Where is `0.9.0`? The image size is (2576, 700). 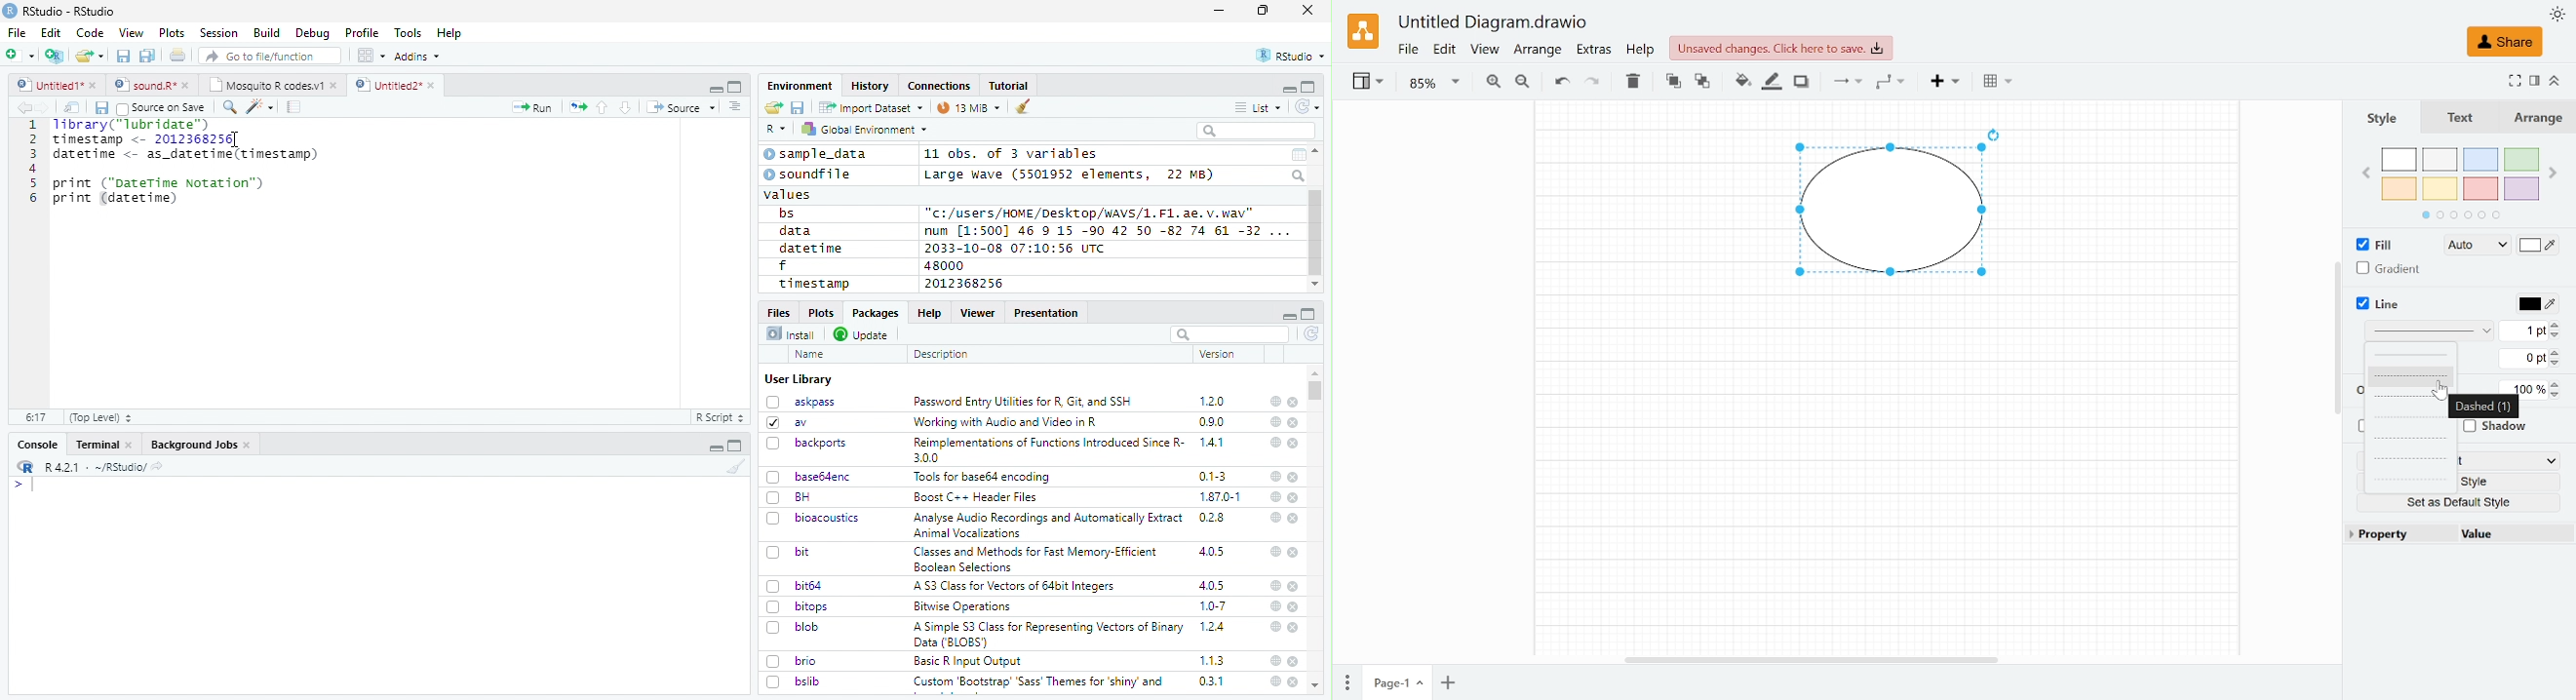 0.9.0 is located at coordinates (1212, 422).